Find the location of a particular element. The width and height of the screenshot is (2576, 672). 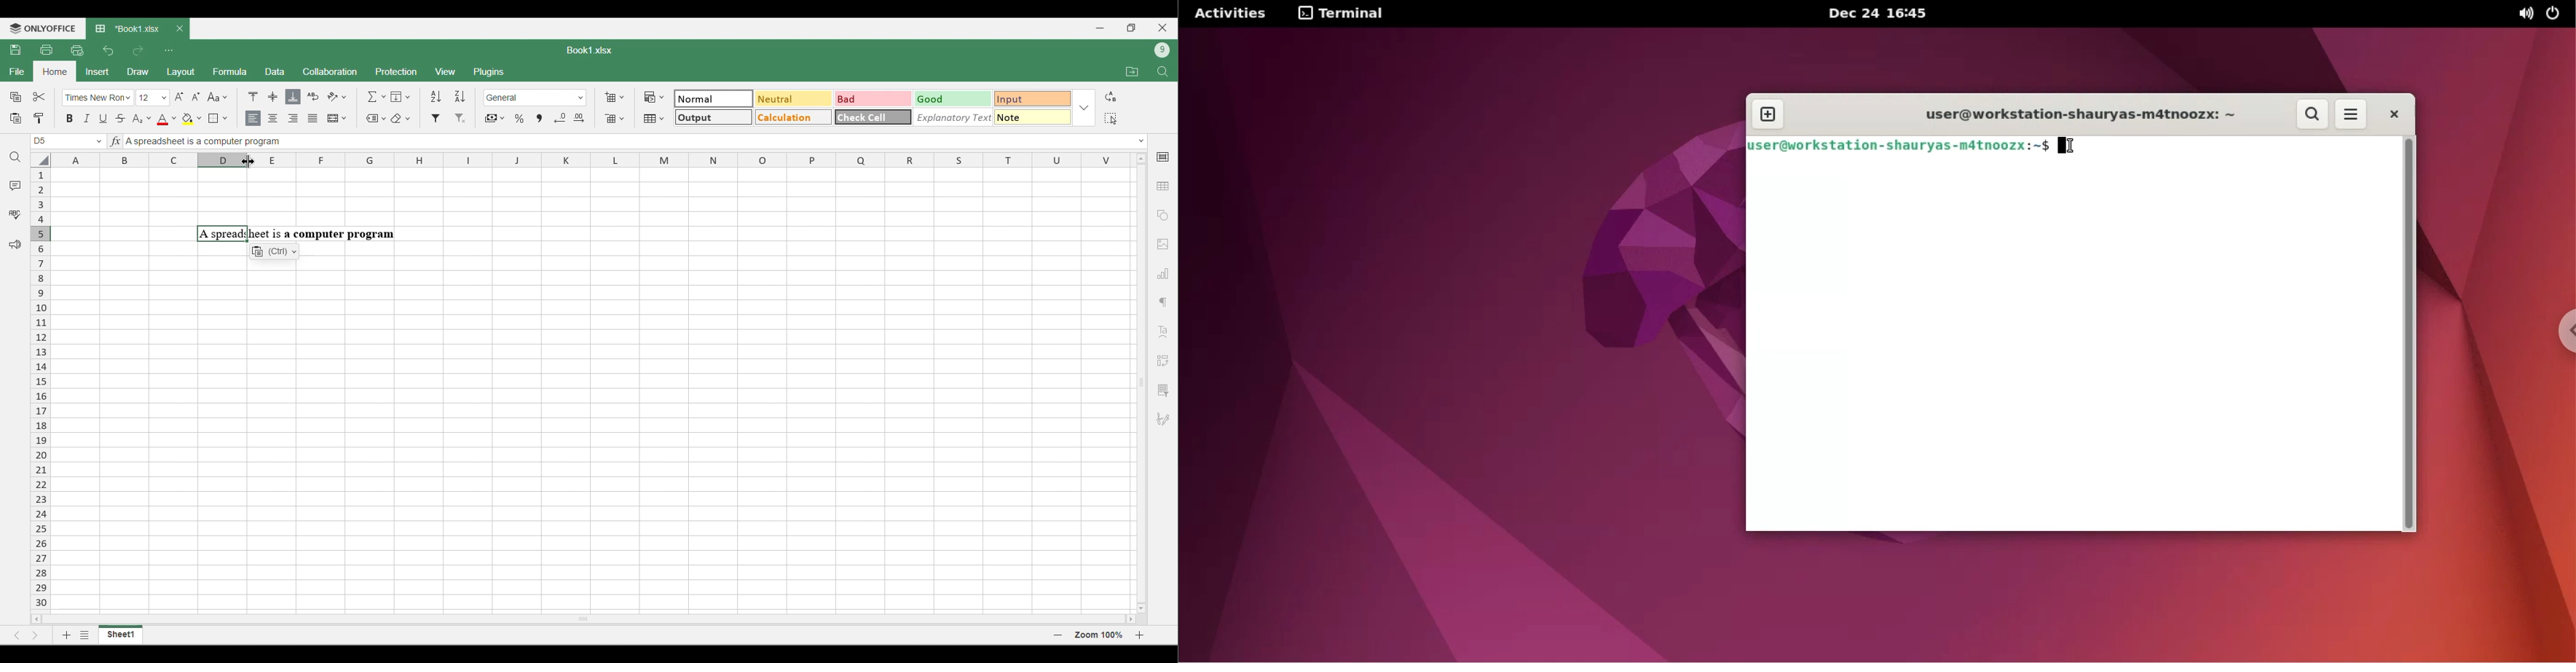

Number format options is located at coordinates (536, 98).